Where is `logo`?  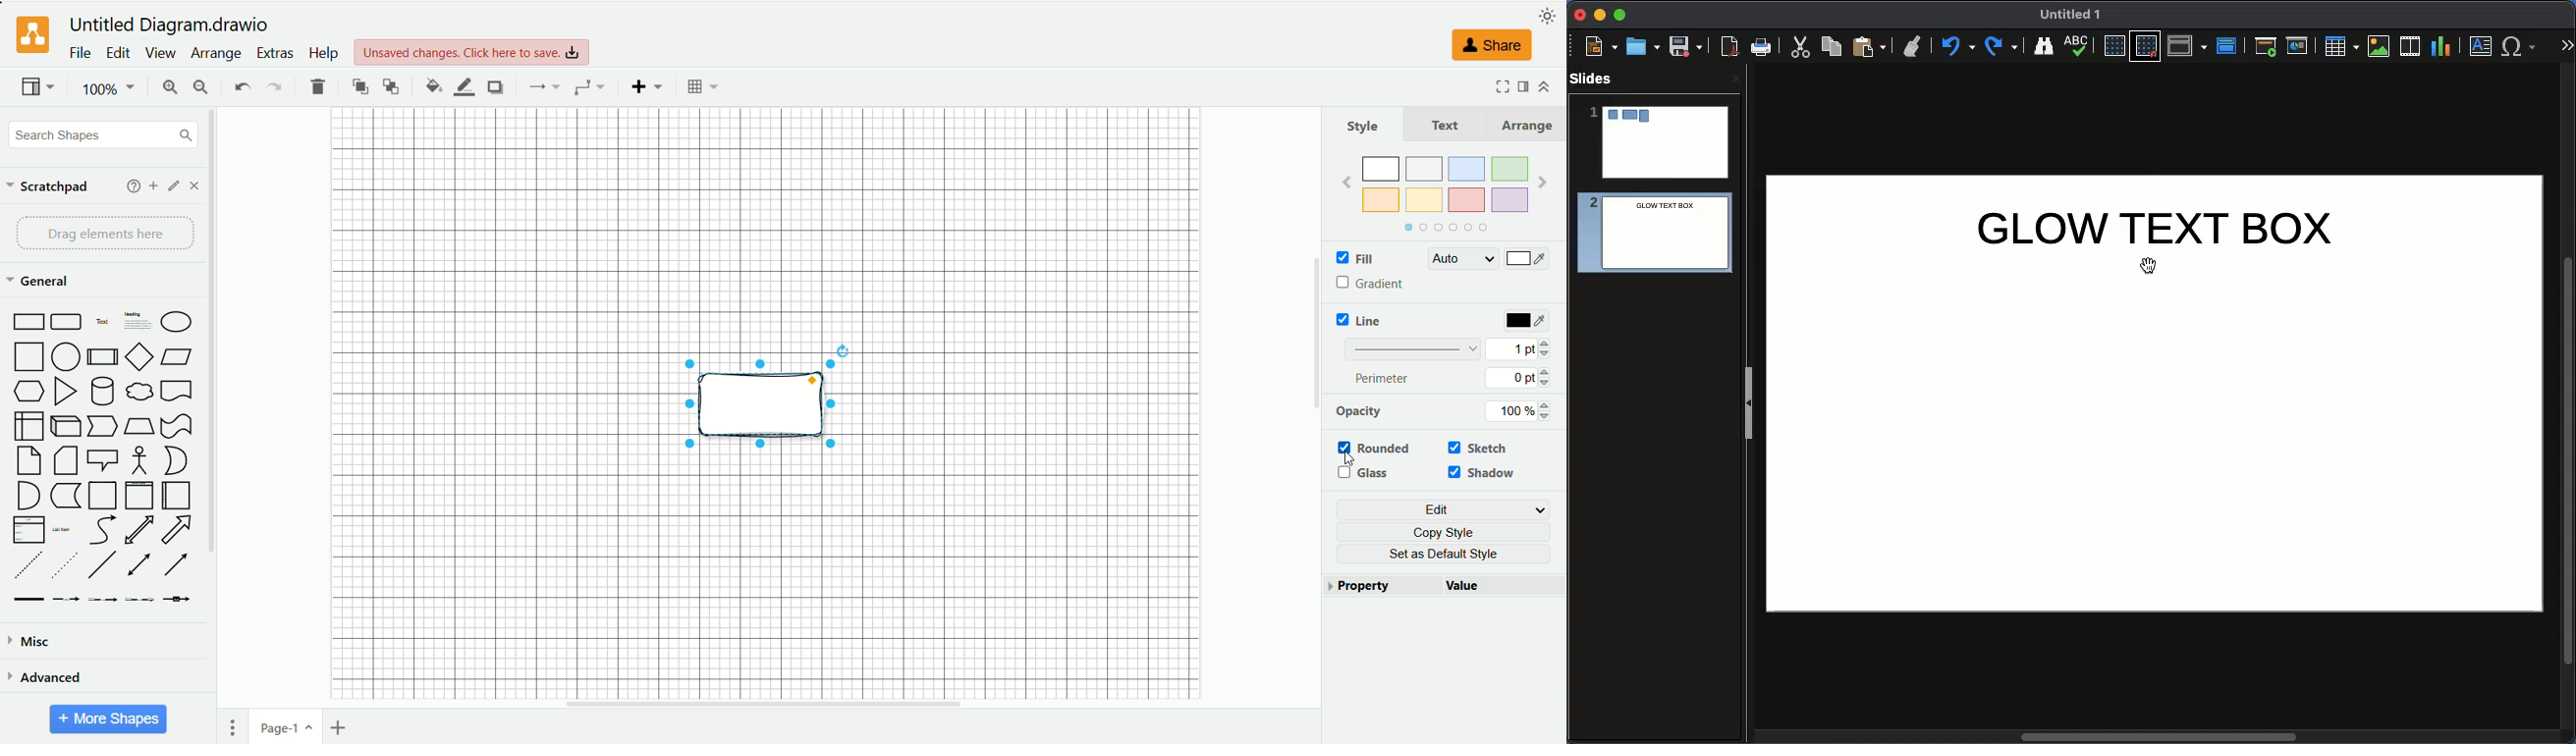
logo is located at coordinates (30, 36).